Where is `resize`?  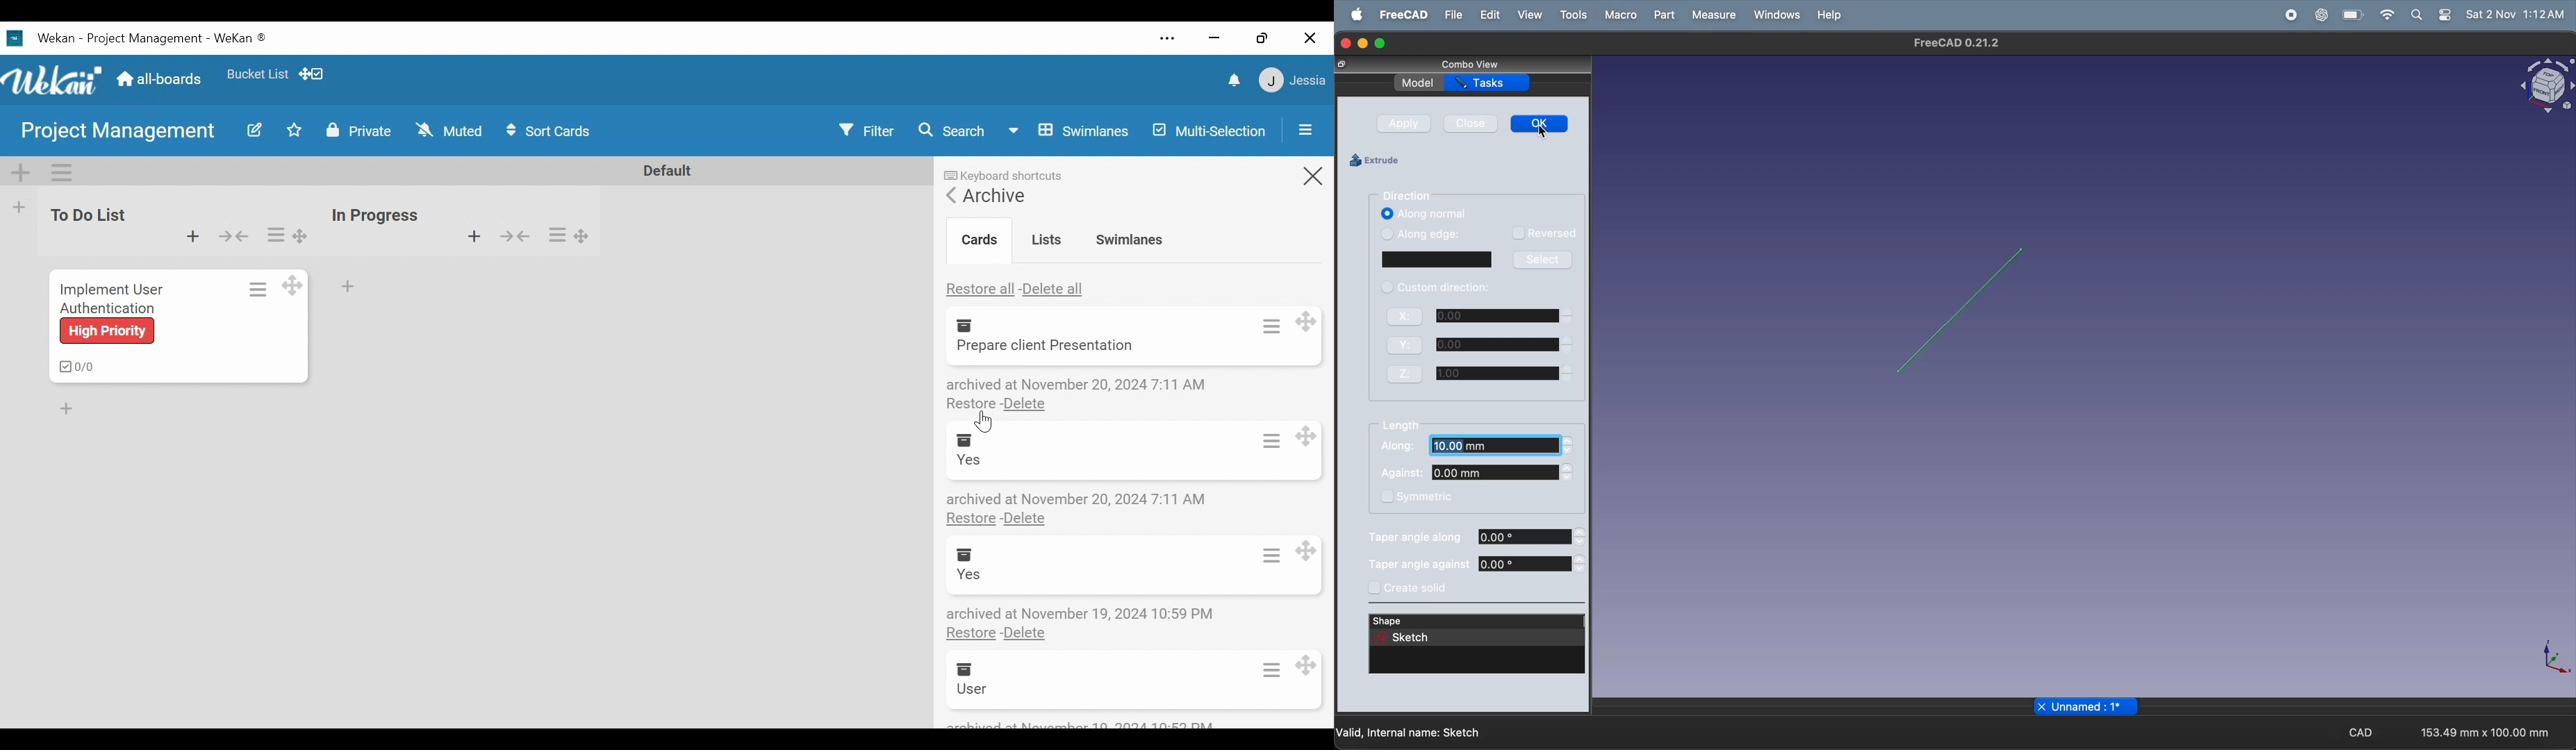
resize is located at coordinates (1358, 63).